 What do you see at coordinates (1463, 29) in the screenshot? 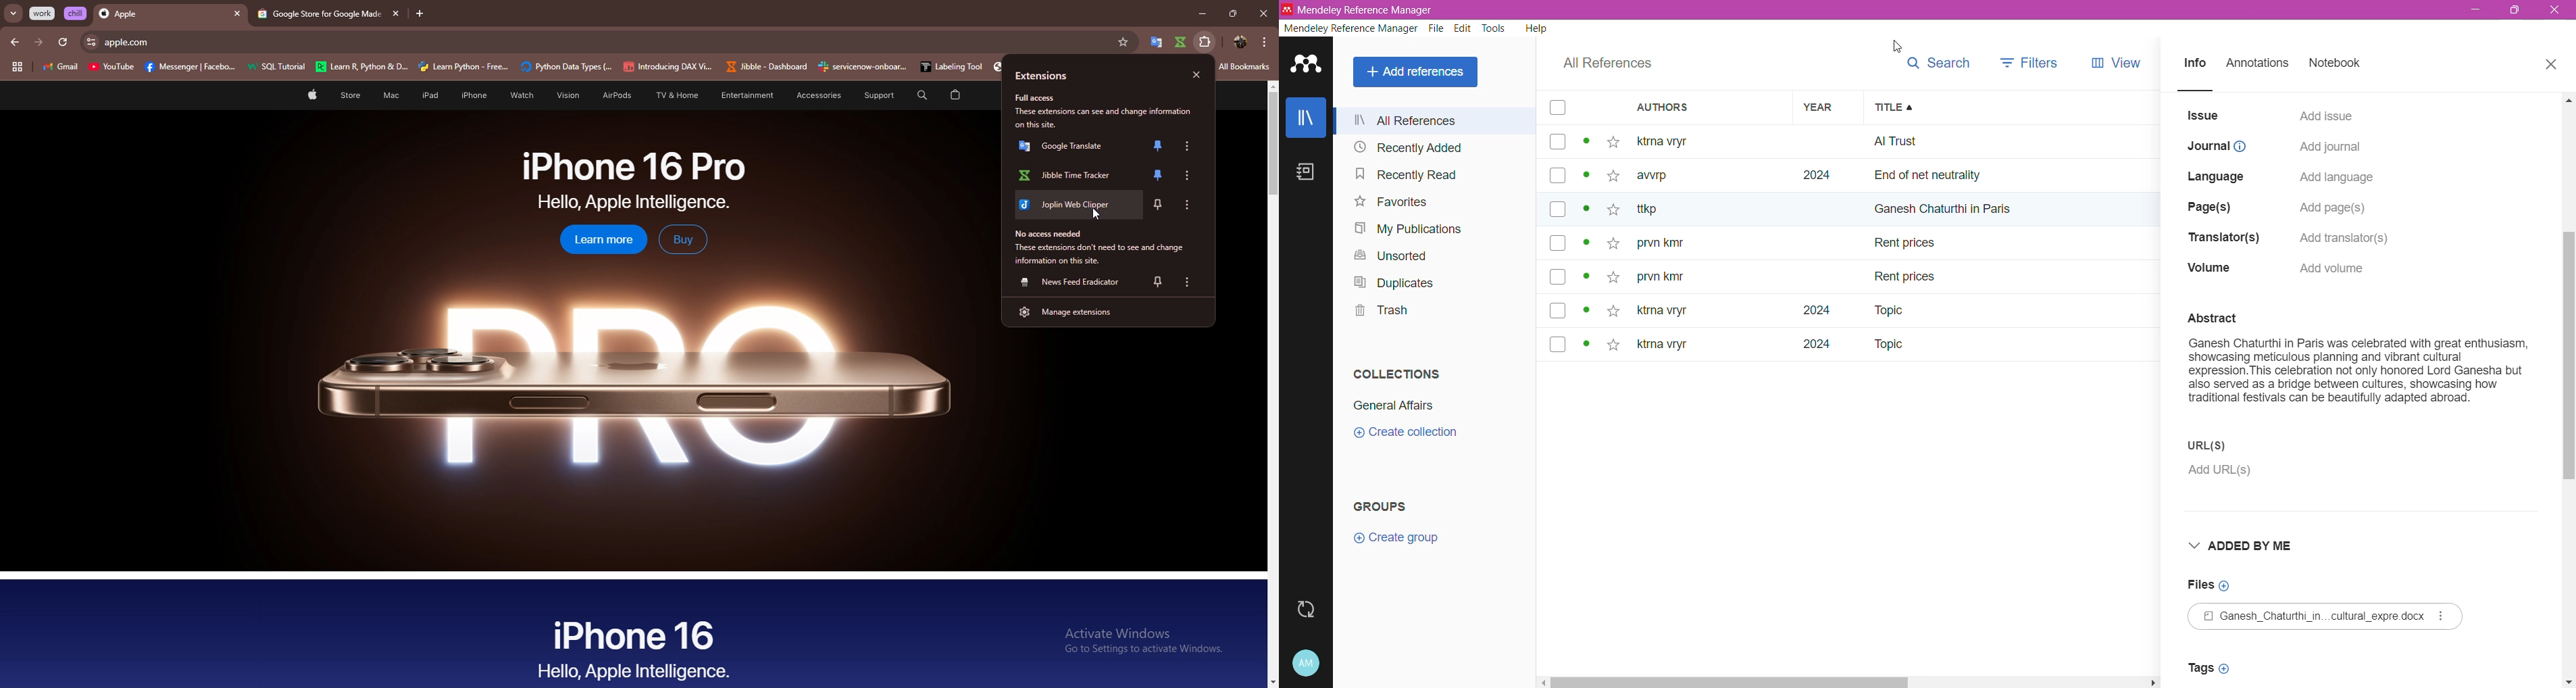
I see `Edit` at bounding box center [1463, 29].